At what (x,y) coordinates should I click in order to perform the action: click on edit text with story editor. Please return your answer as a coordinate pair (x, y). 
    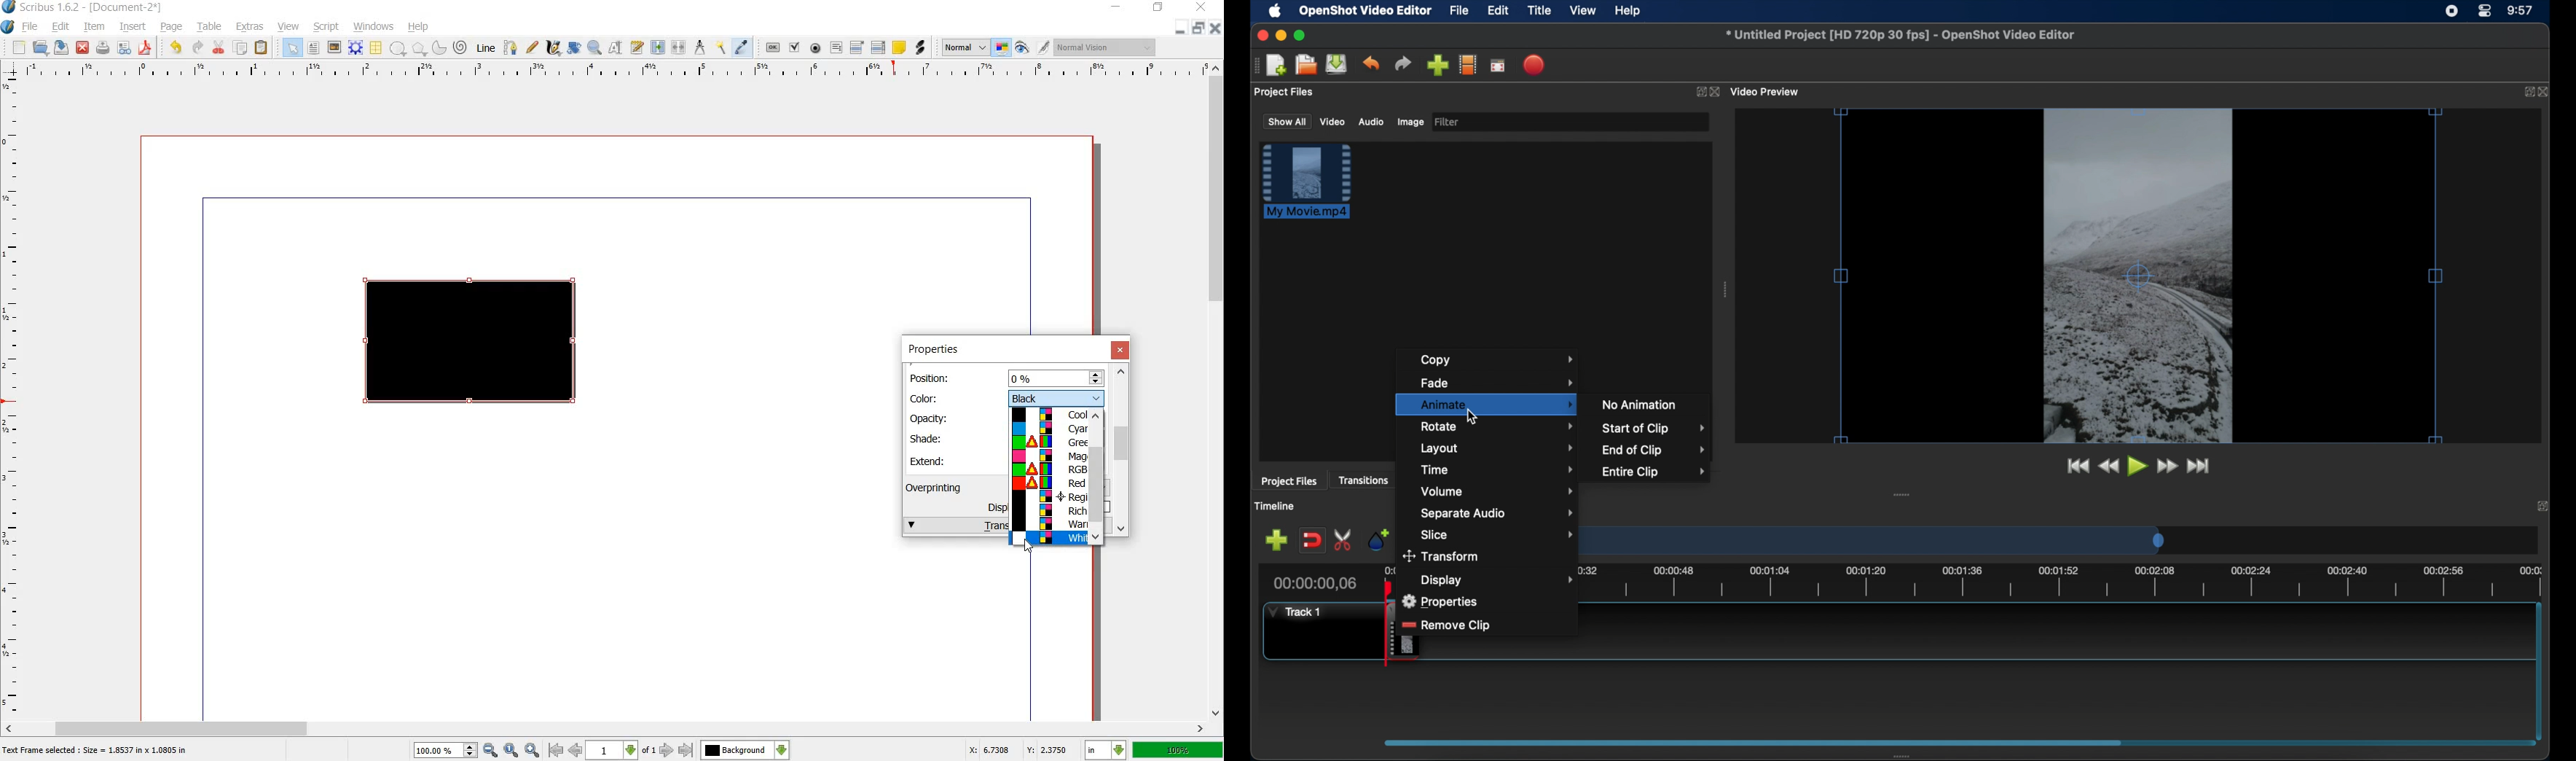
    Looking at the image, I should click on (636, 47).